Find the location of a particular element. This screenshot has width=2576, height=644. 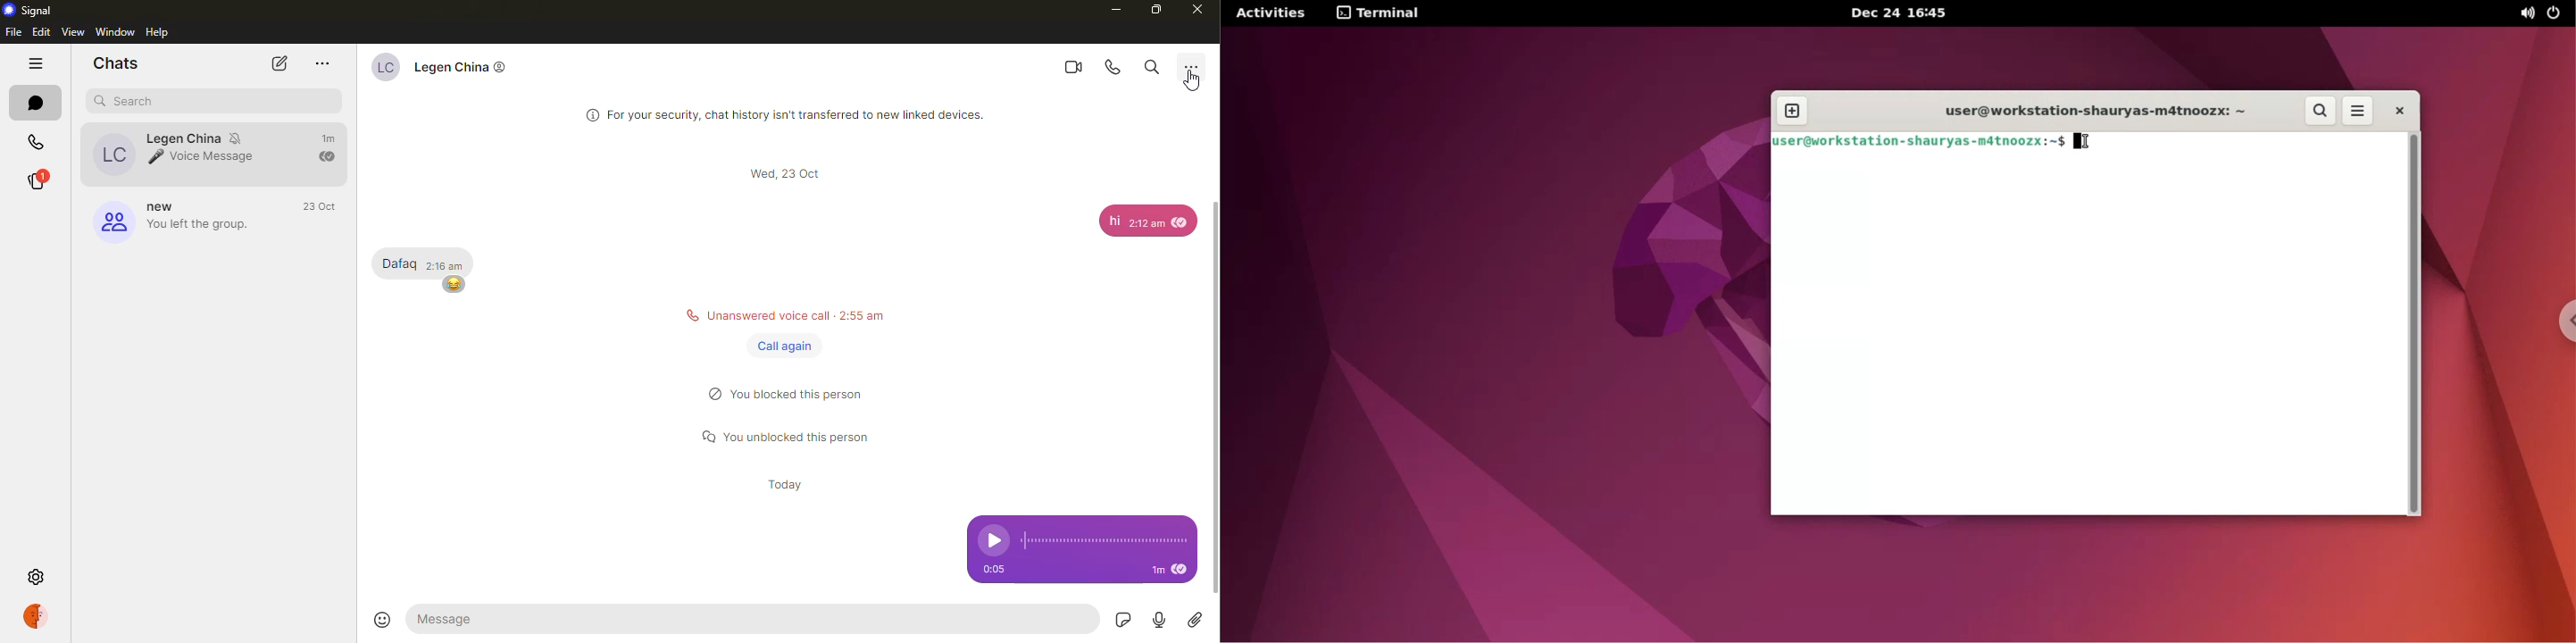

time is located at coordinates (320, 206).